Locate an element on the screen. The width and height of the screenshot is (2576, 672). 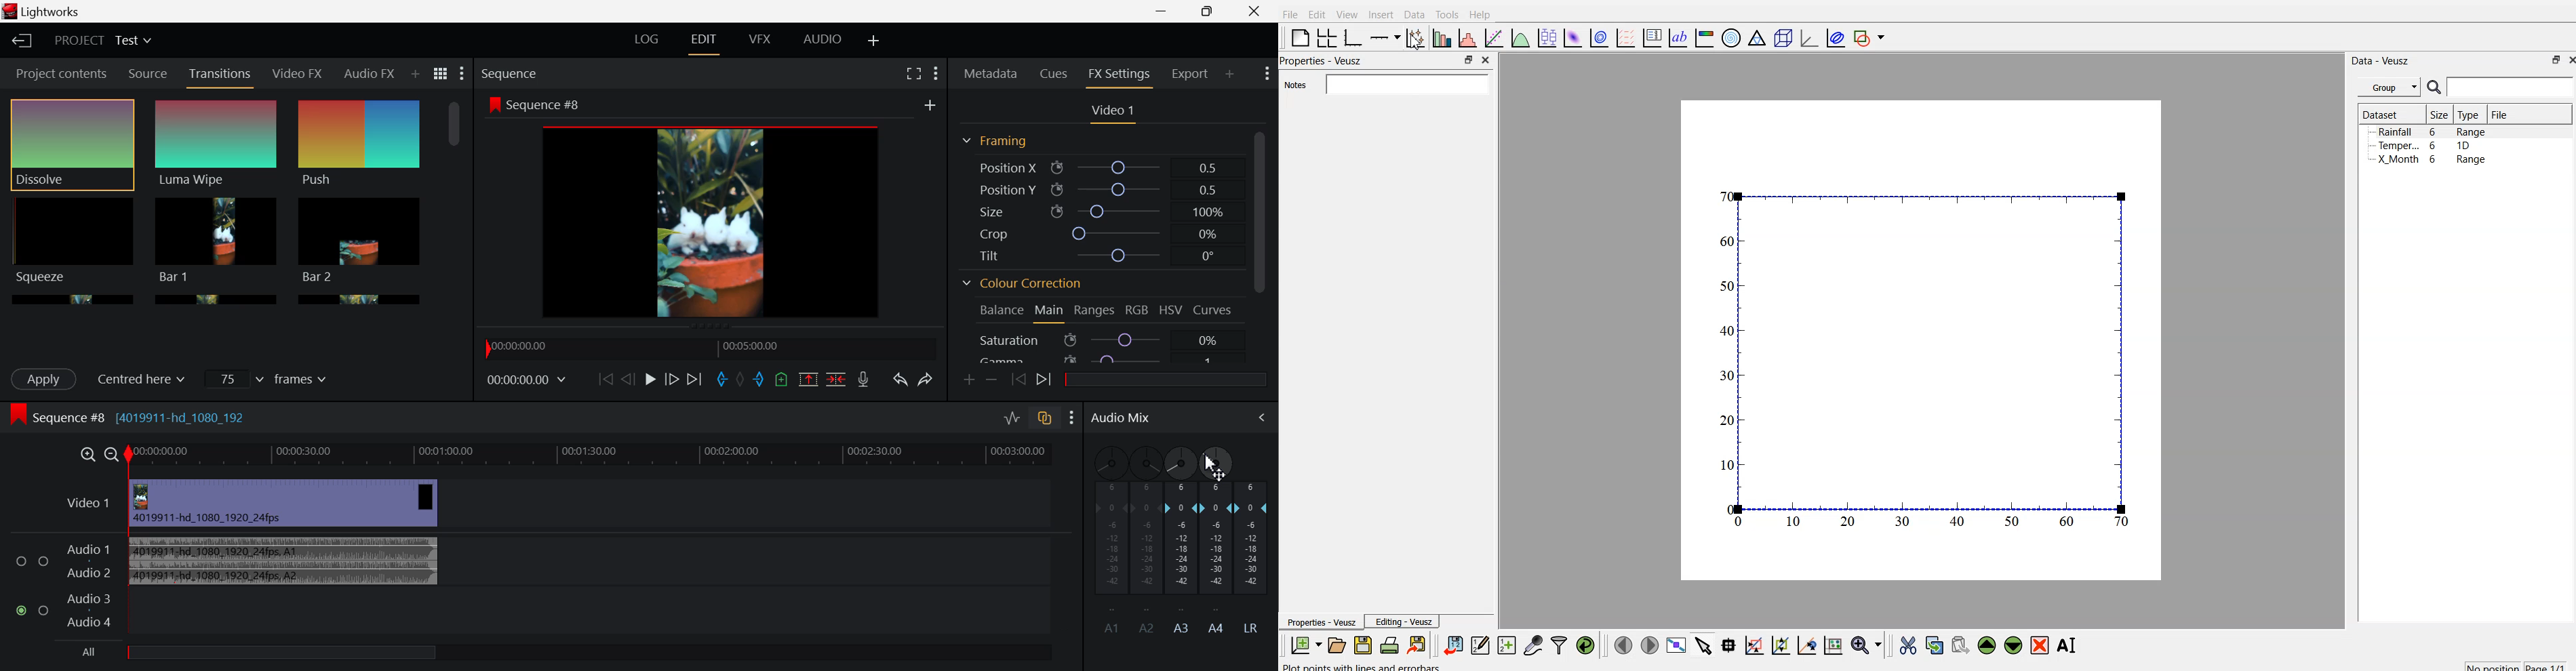
Add Layout is located at coordinates (872, 40).